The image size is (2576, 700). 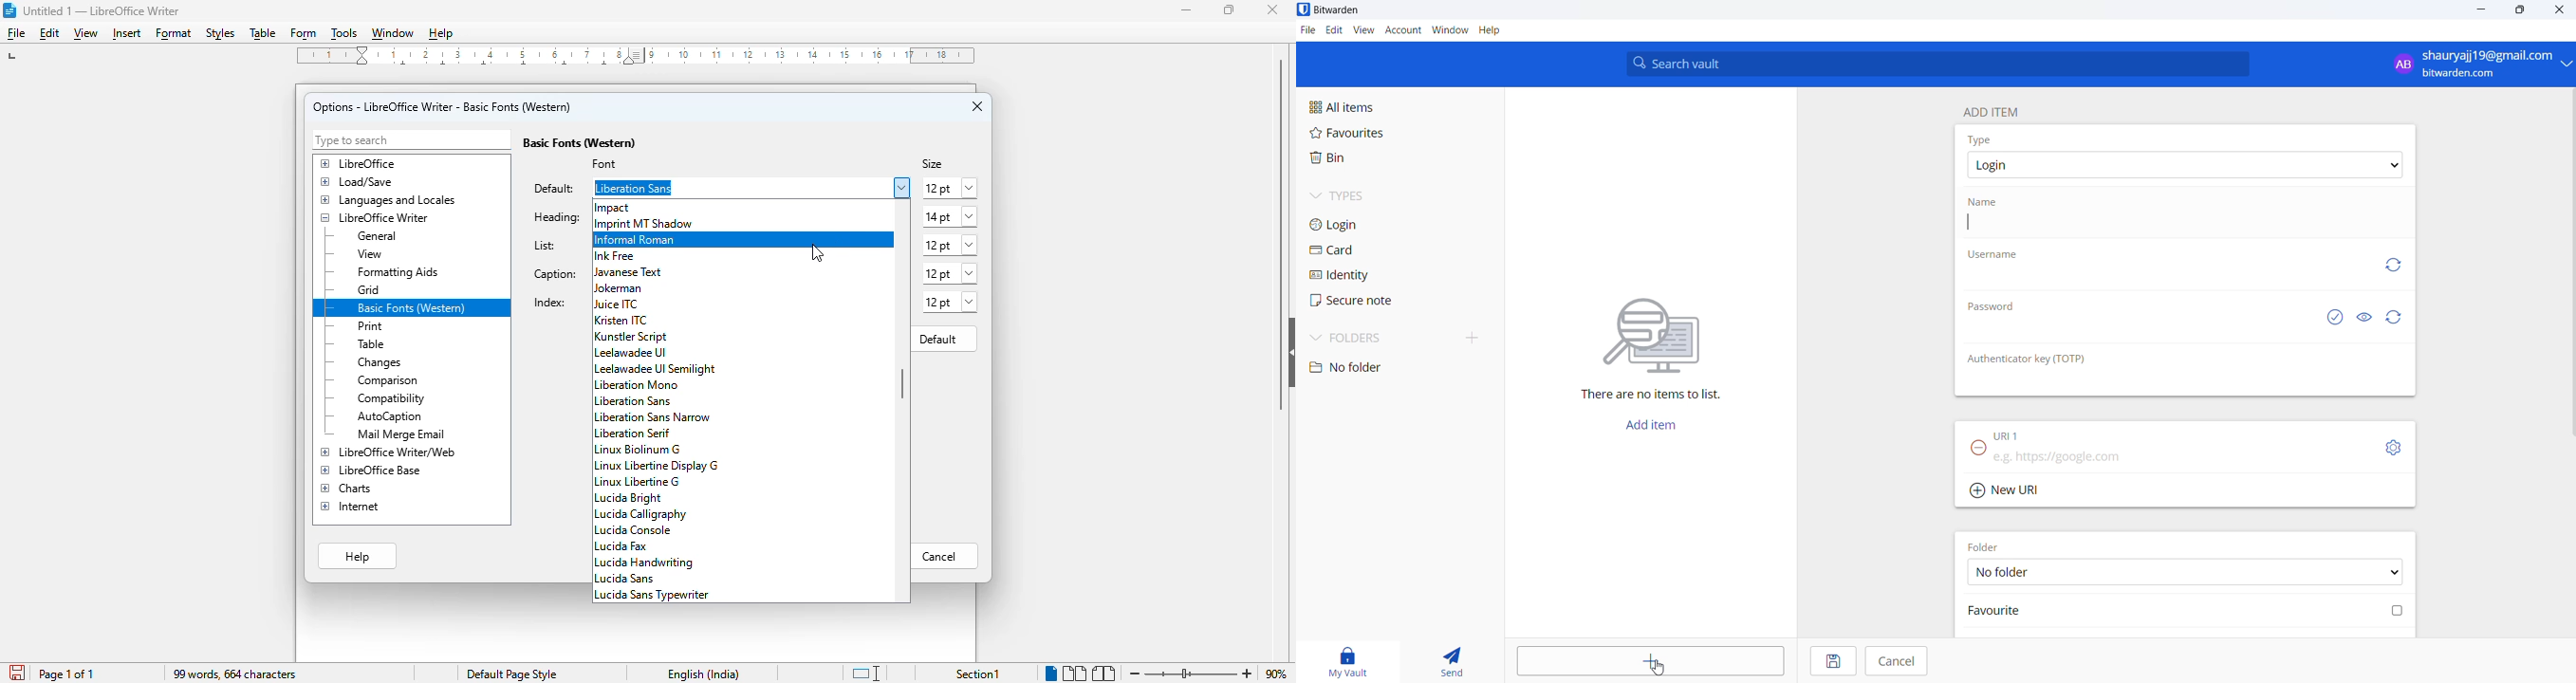 What do you see at coordinates (127, 35) in the screenshot?
I see `insert` at bounding box center [127, 35].